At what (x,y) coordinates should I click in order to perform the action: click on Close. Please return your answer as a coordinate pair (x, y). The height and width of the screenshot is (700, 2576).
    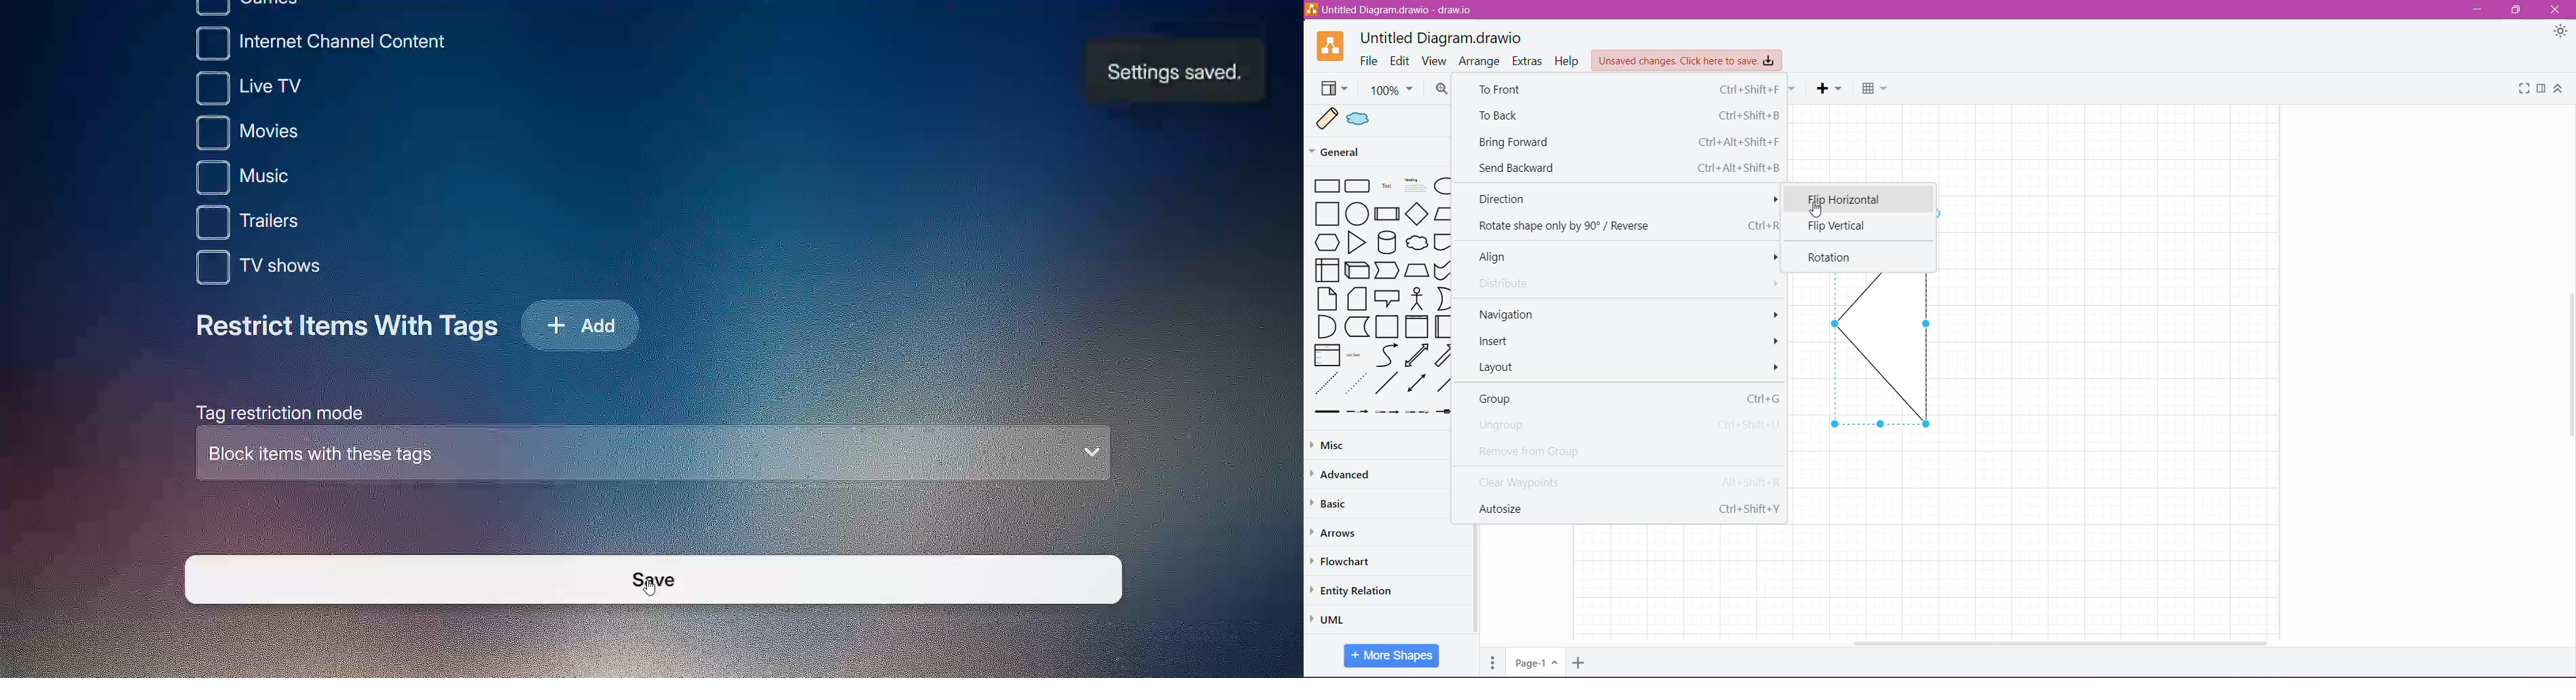
    Looking at the image, I should click on (2560, 9).